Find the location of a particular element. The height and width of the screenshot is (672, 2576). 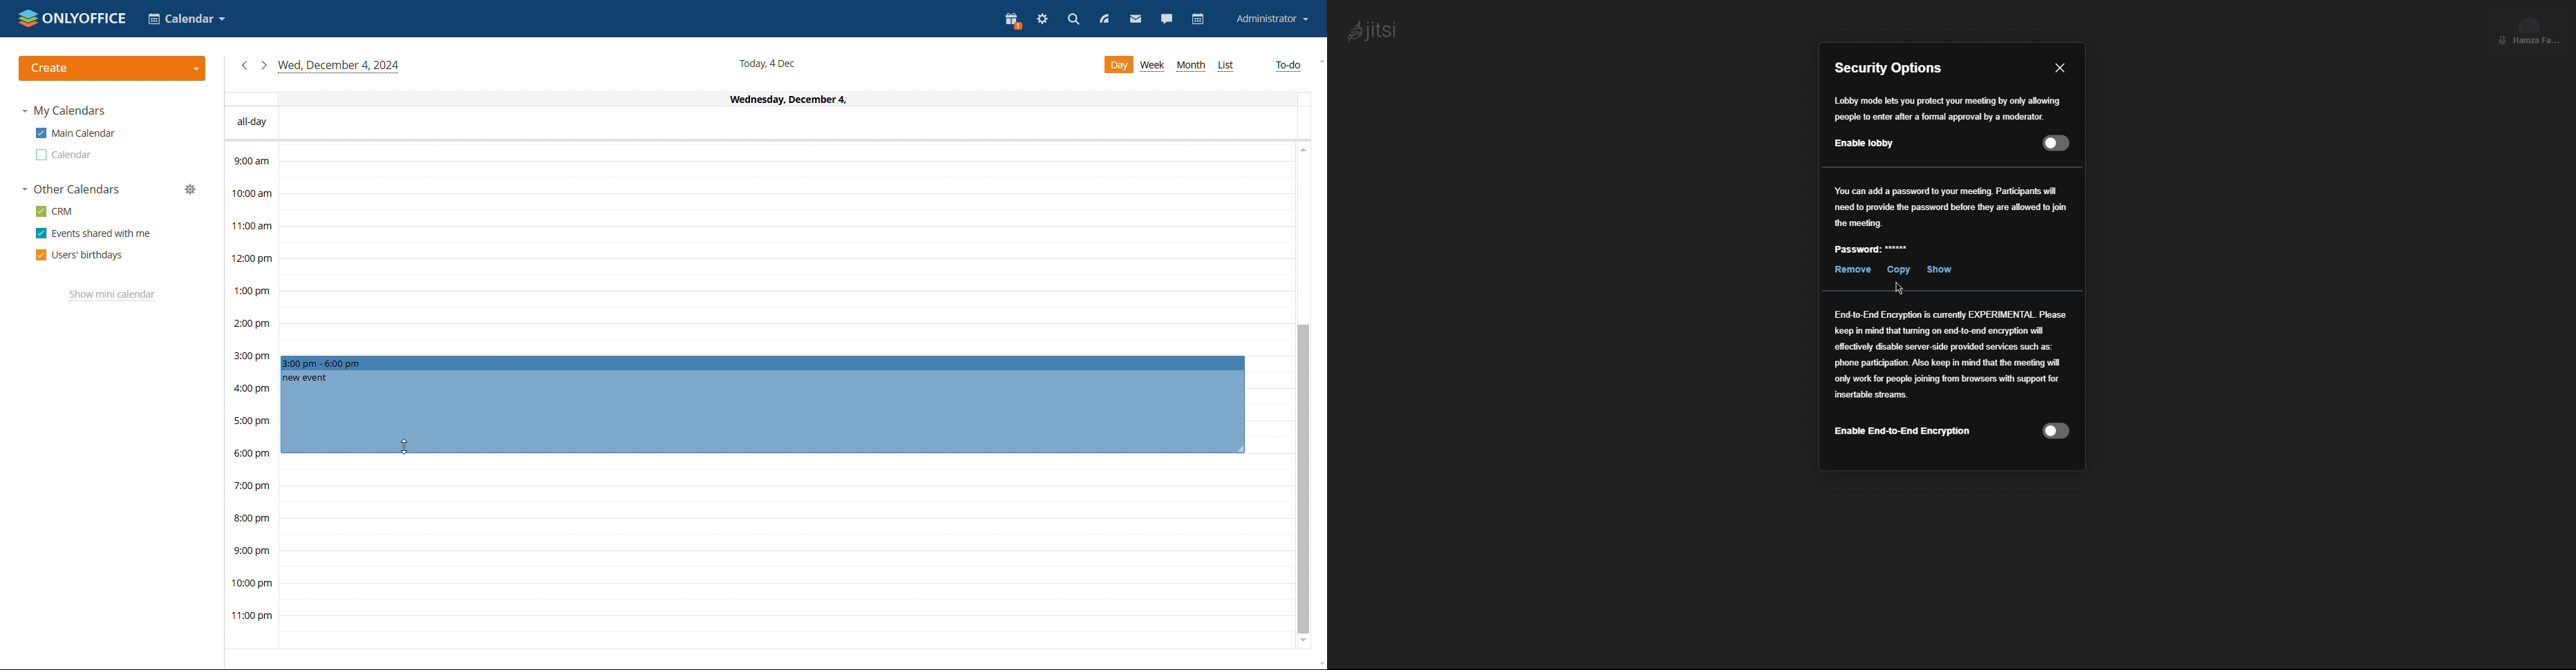

scroll down is located at coordinates (1319, 662).